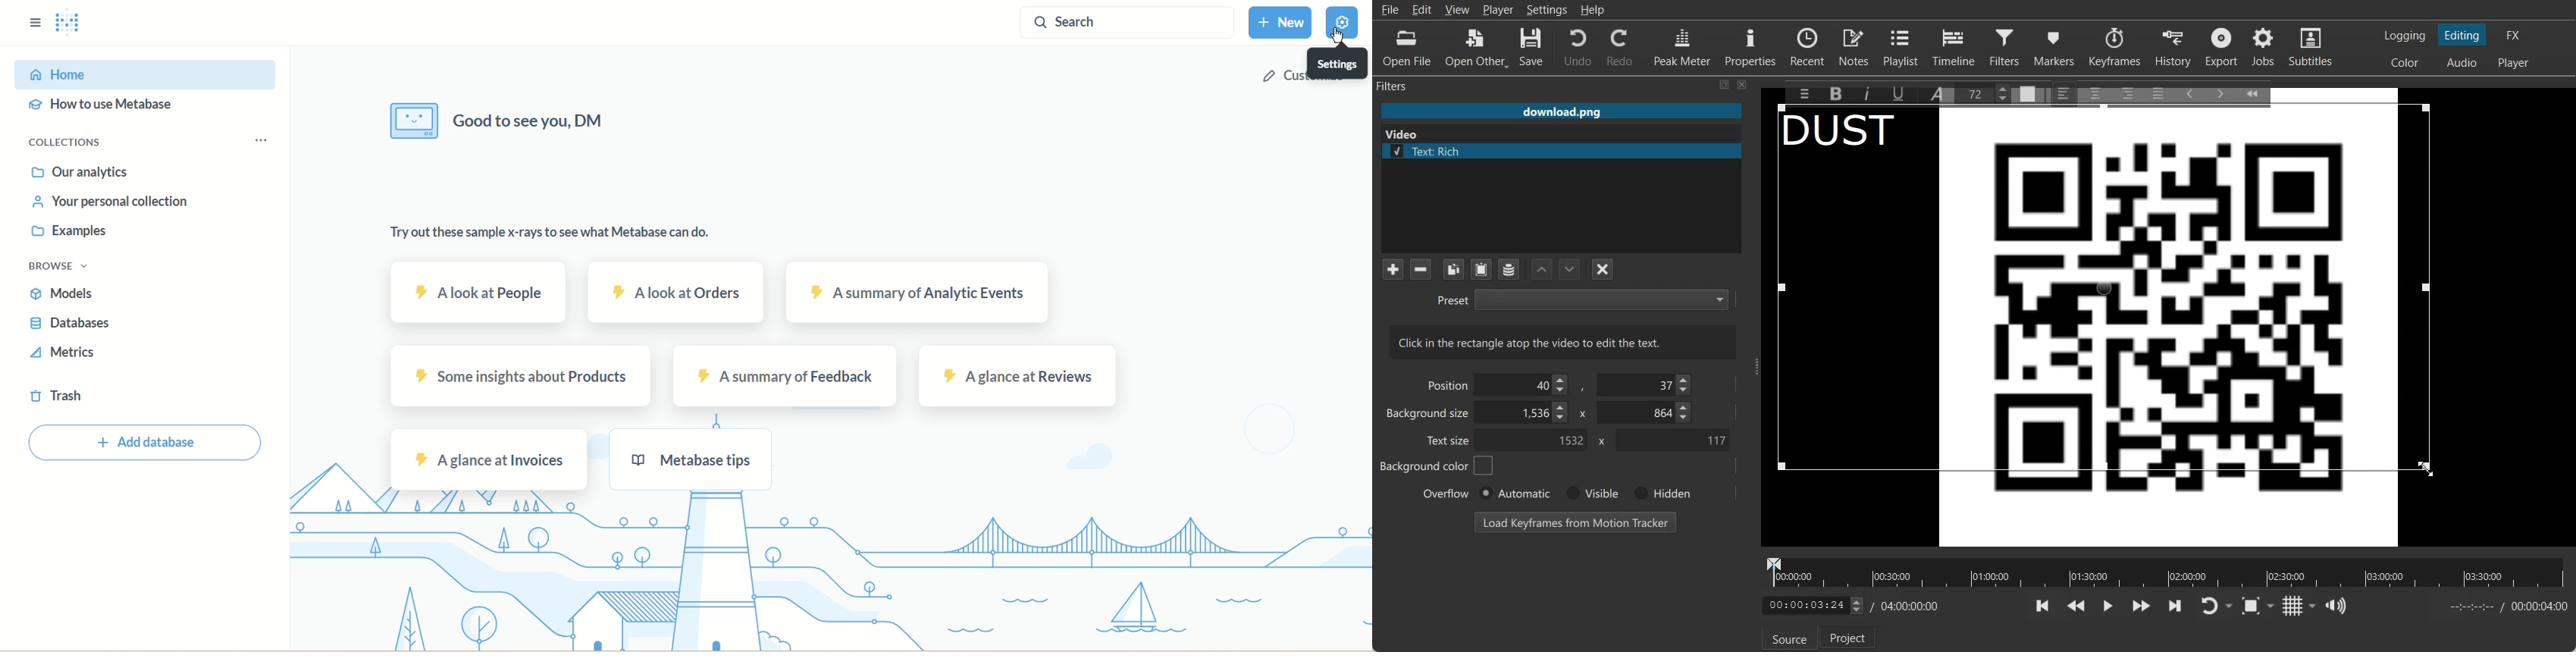  Describe the element at coordinates (2064, 92) in the screenshot. I see `Left` at that location.